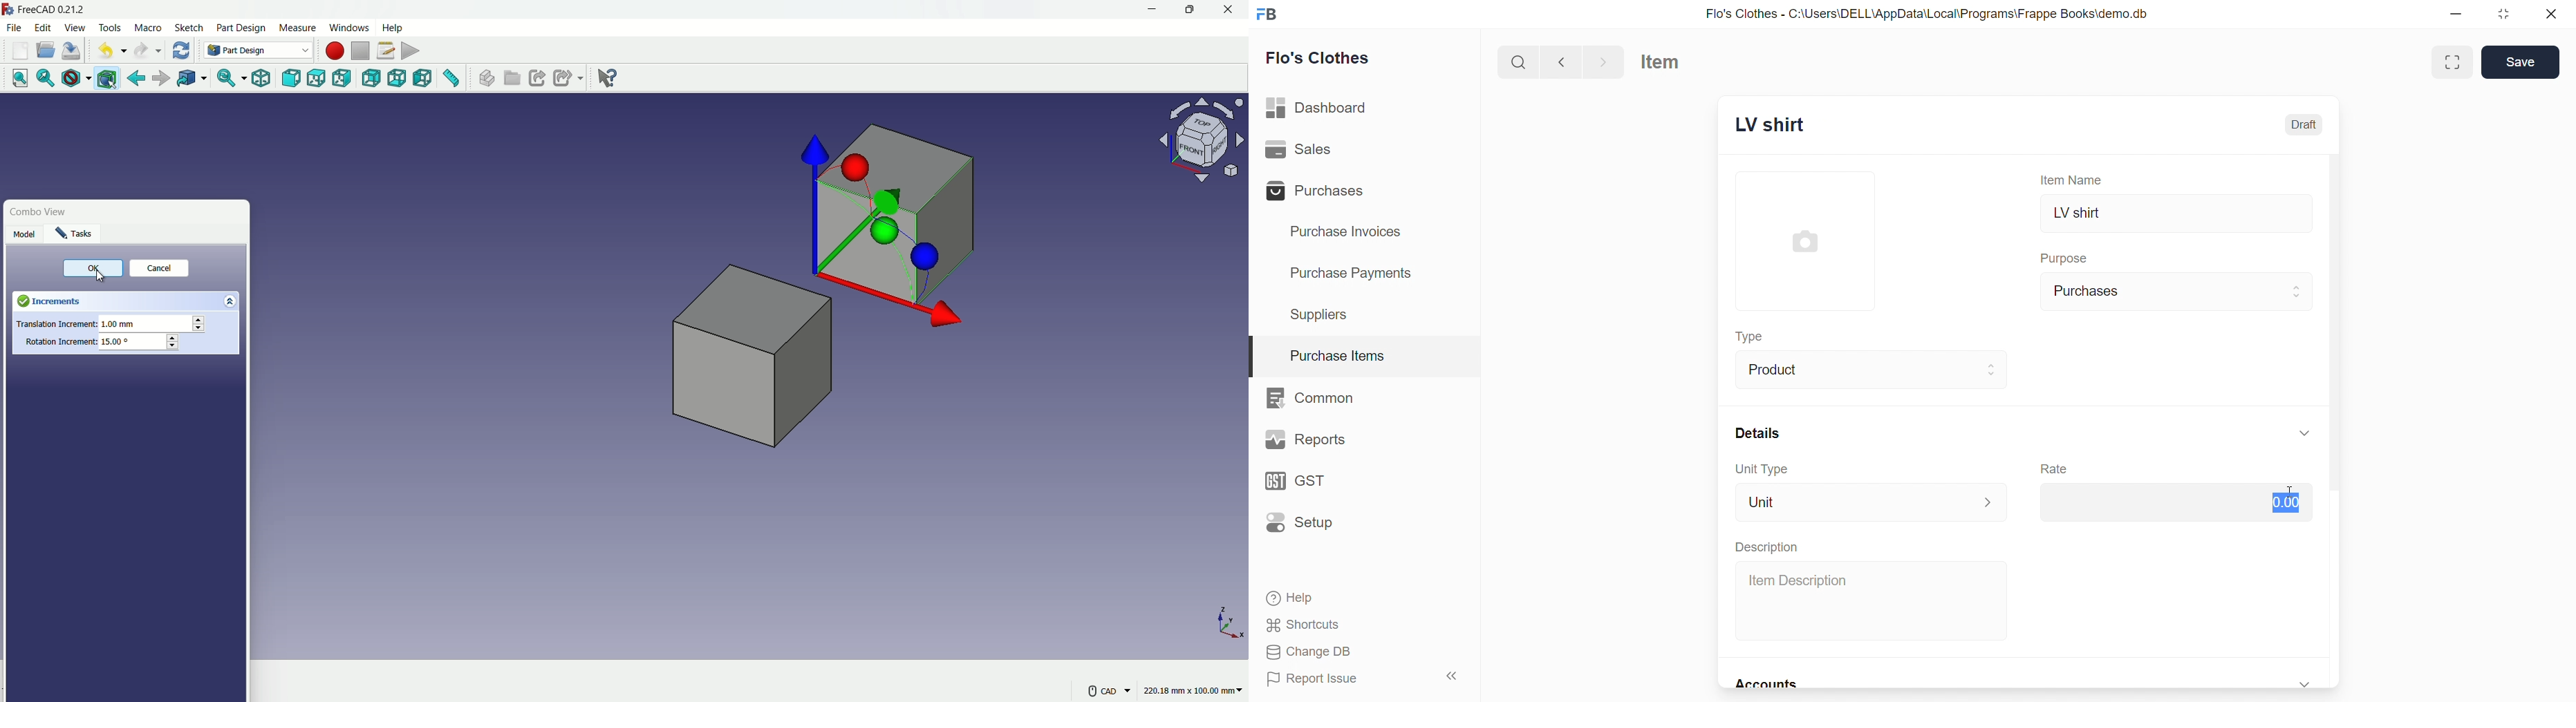 Image resolution: width=2576 pixels, height=728 pixels. What do you see at coordinates (2177, 215) in the screenshot?
I see `LV shirt` at bounding box center [2177, 215].